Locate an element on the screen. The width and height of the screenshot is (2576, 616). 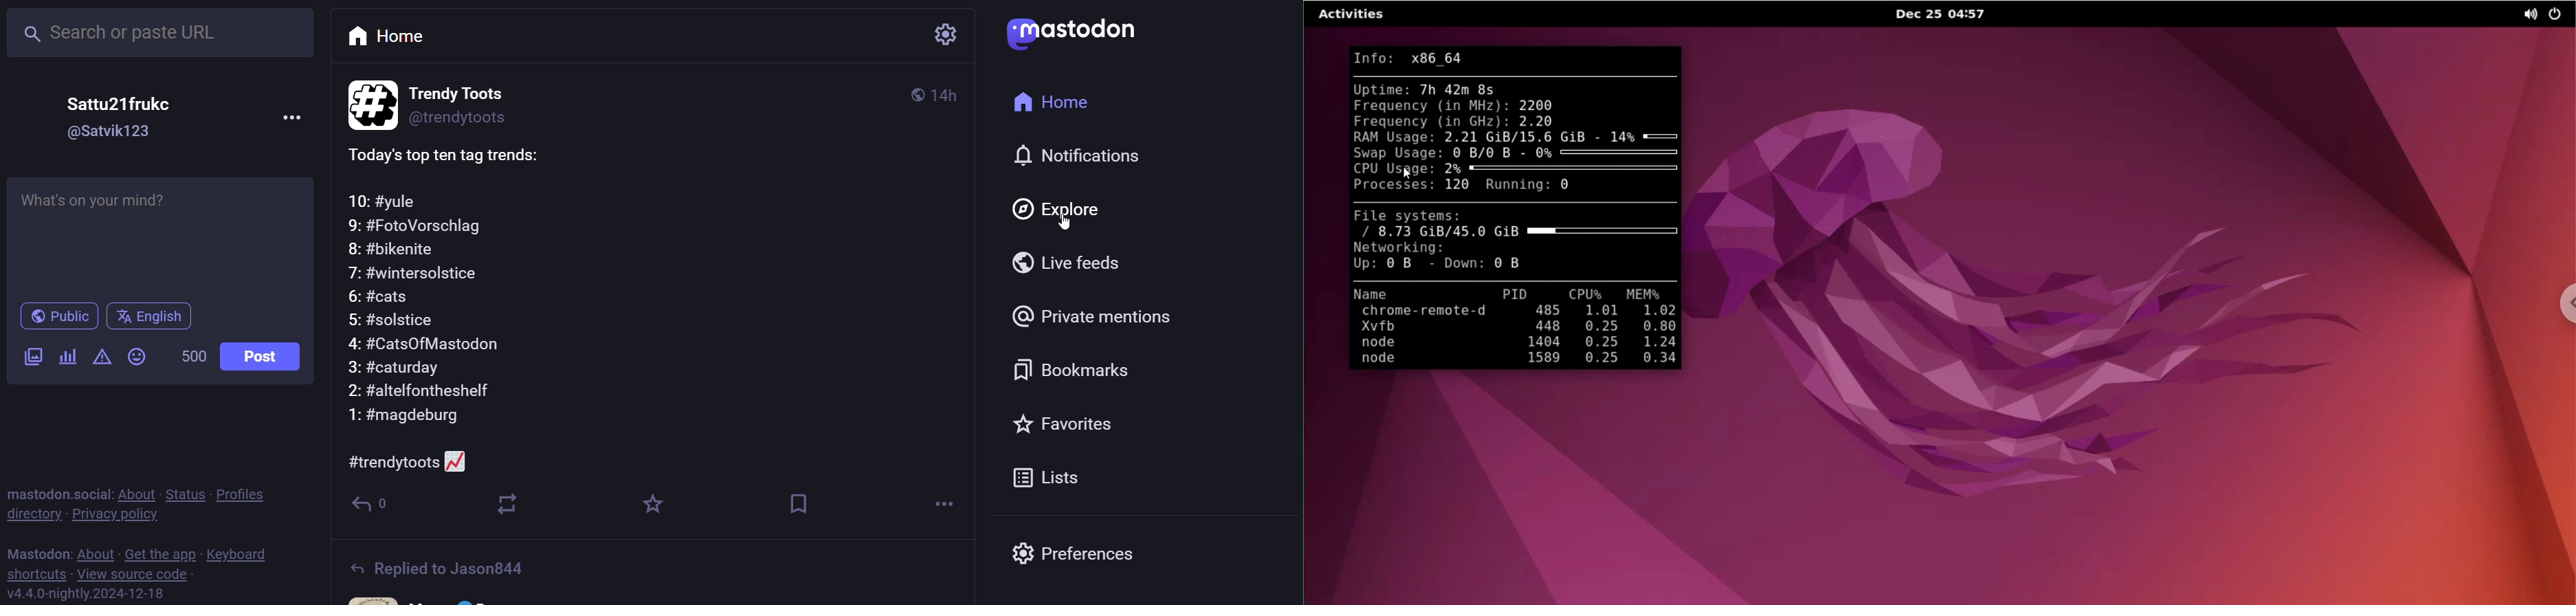
Trendy Toots is located at coordinates (476, 89).